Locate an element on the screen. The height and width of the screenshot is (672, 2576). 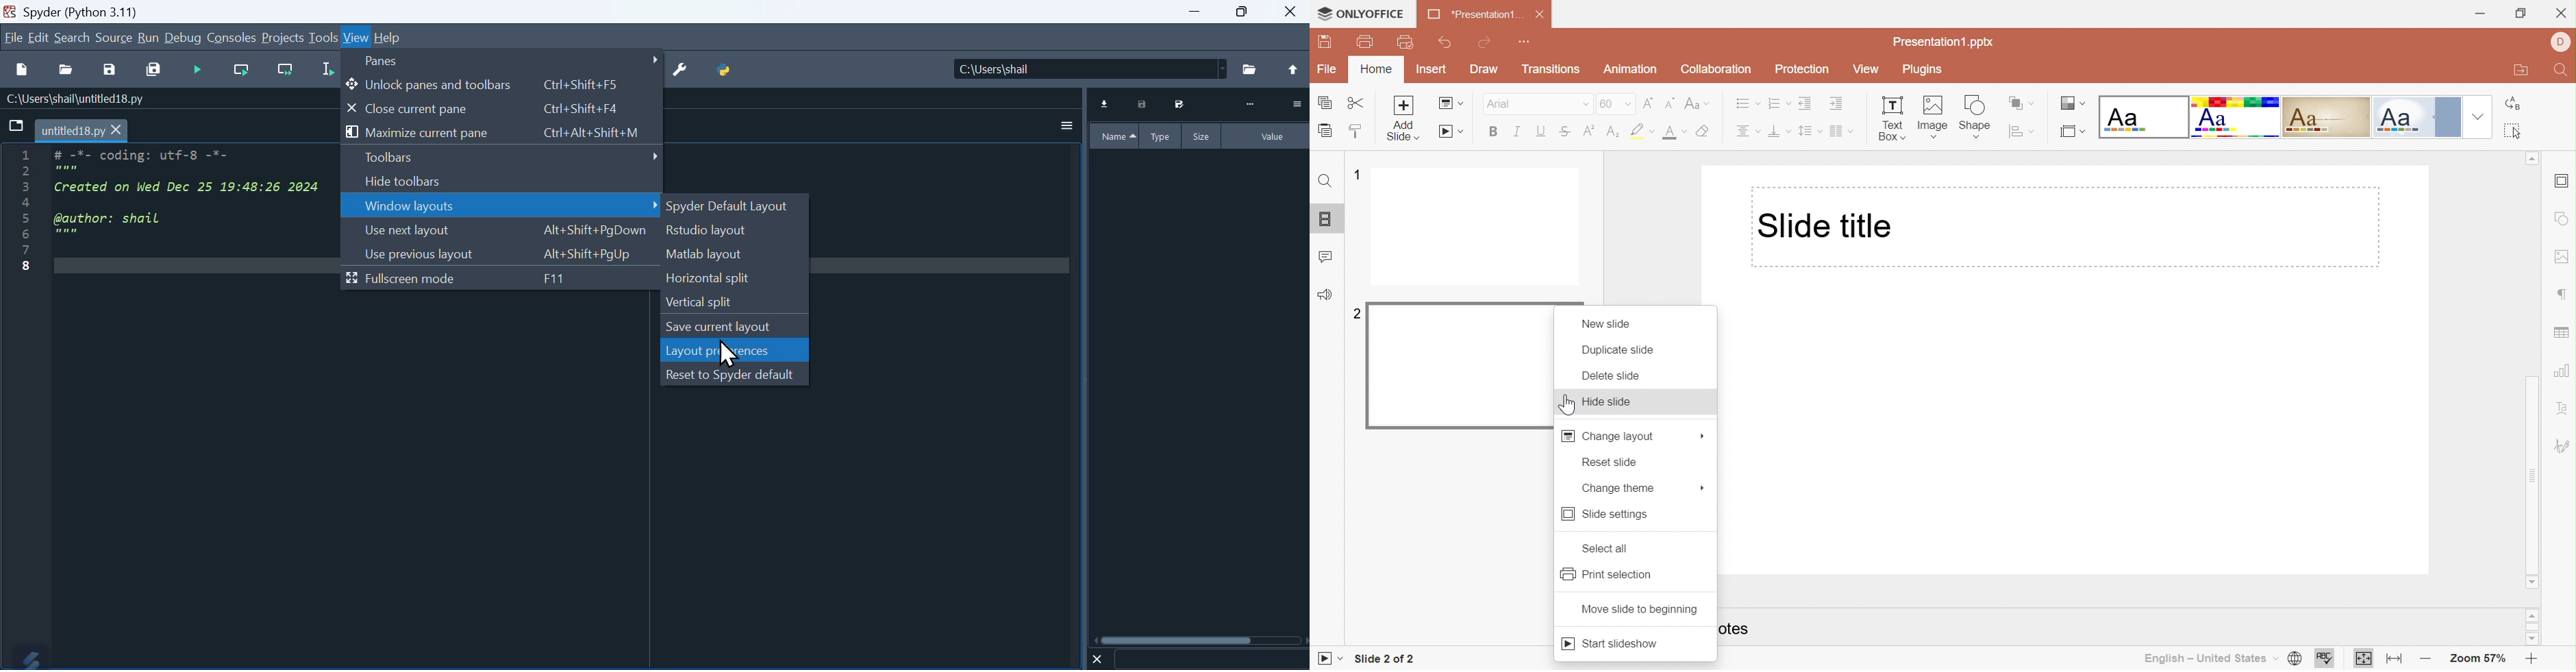
Change layout is located at coordinates (1611, 437).